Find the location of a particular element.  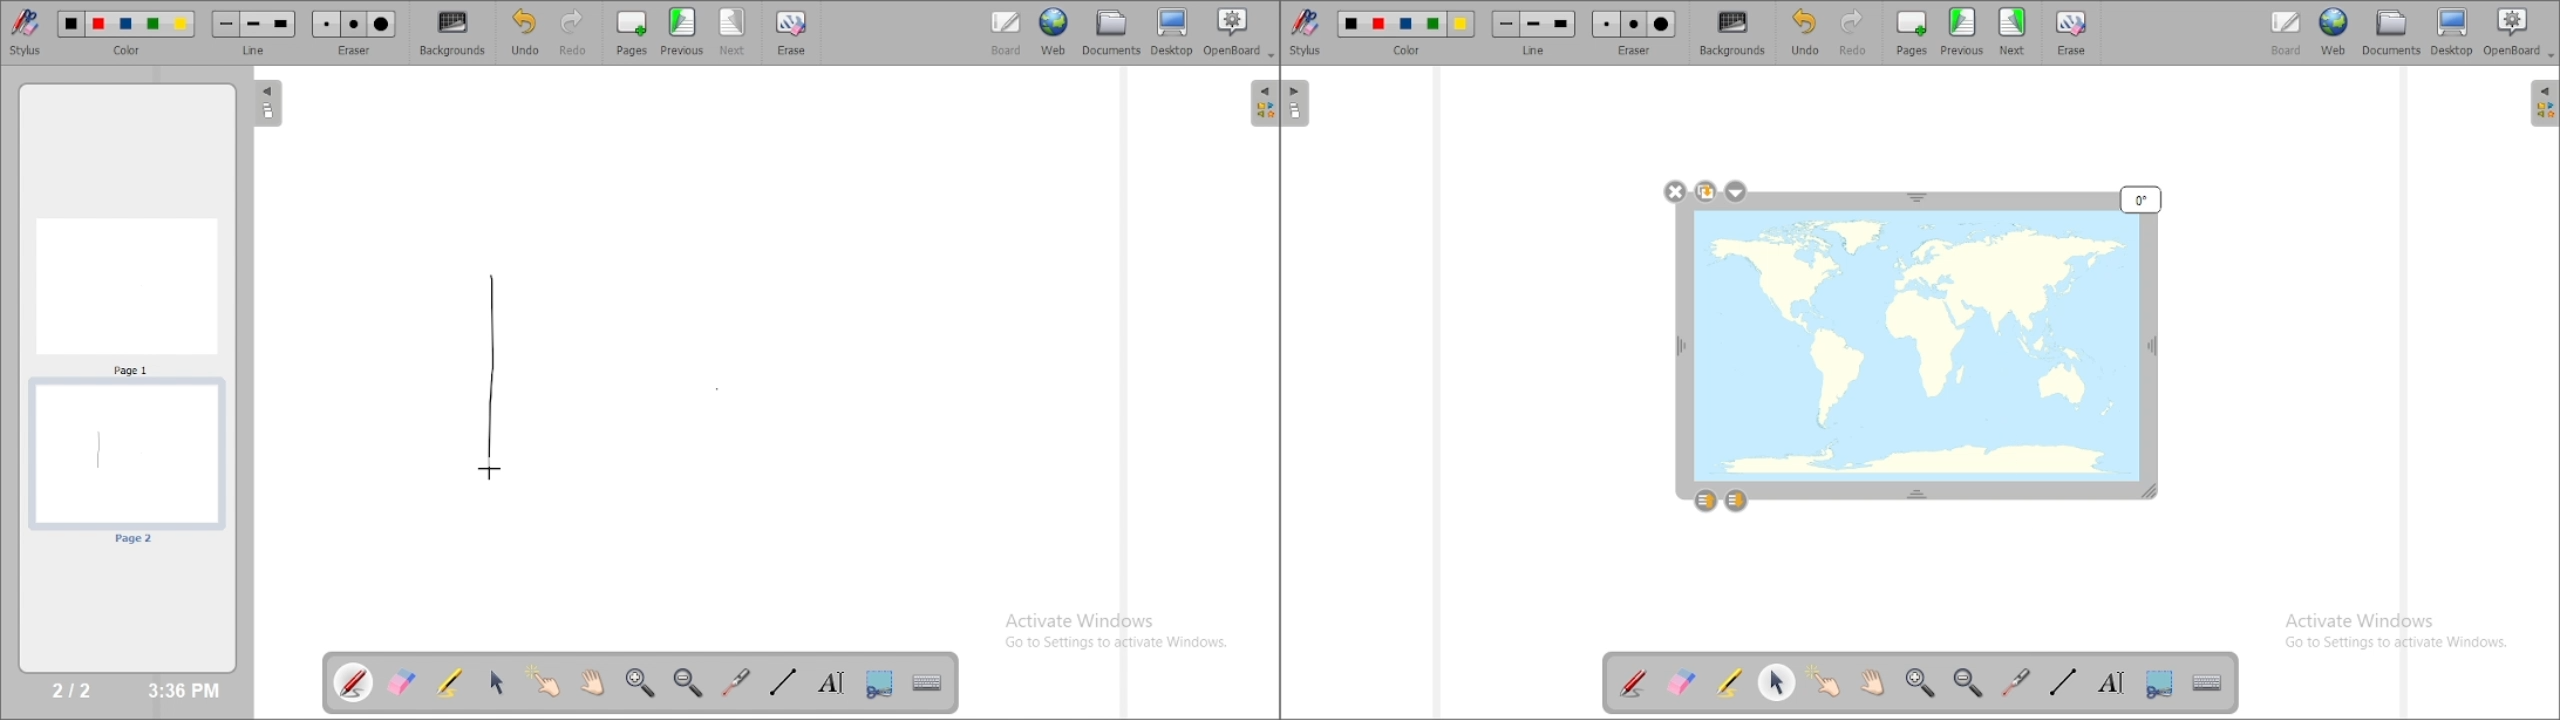

duplicate is located at coordinates (1705, 192).